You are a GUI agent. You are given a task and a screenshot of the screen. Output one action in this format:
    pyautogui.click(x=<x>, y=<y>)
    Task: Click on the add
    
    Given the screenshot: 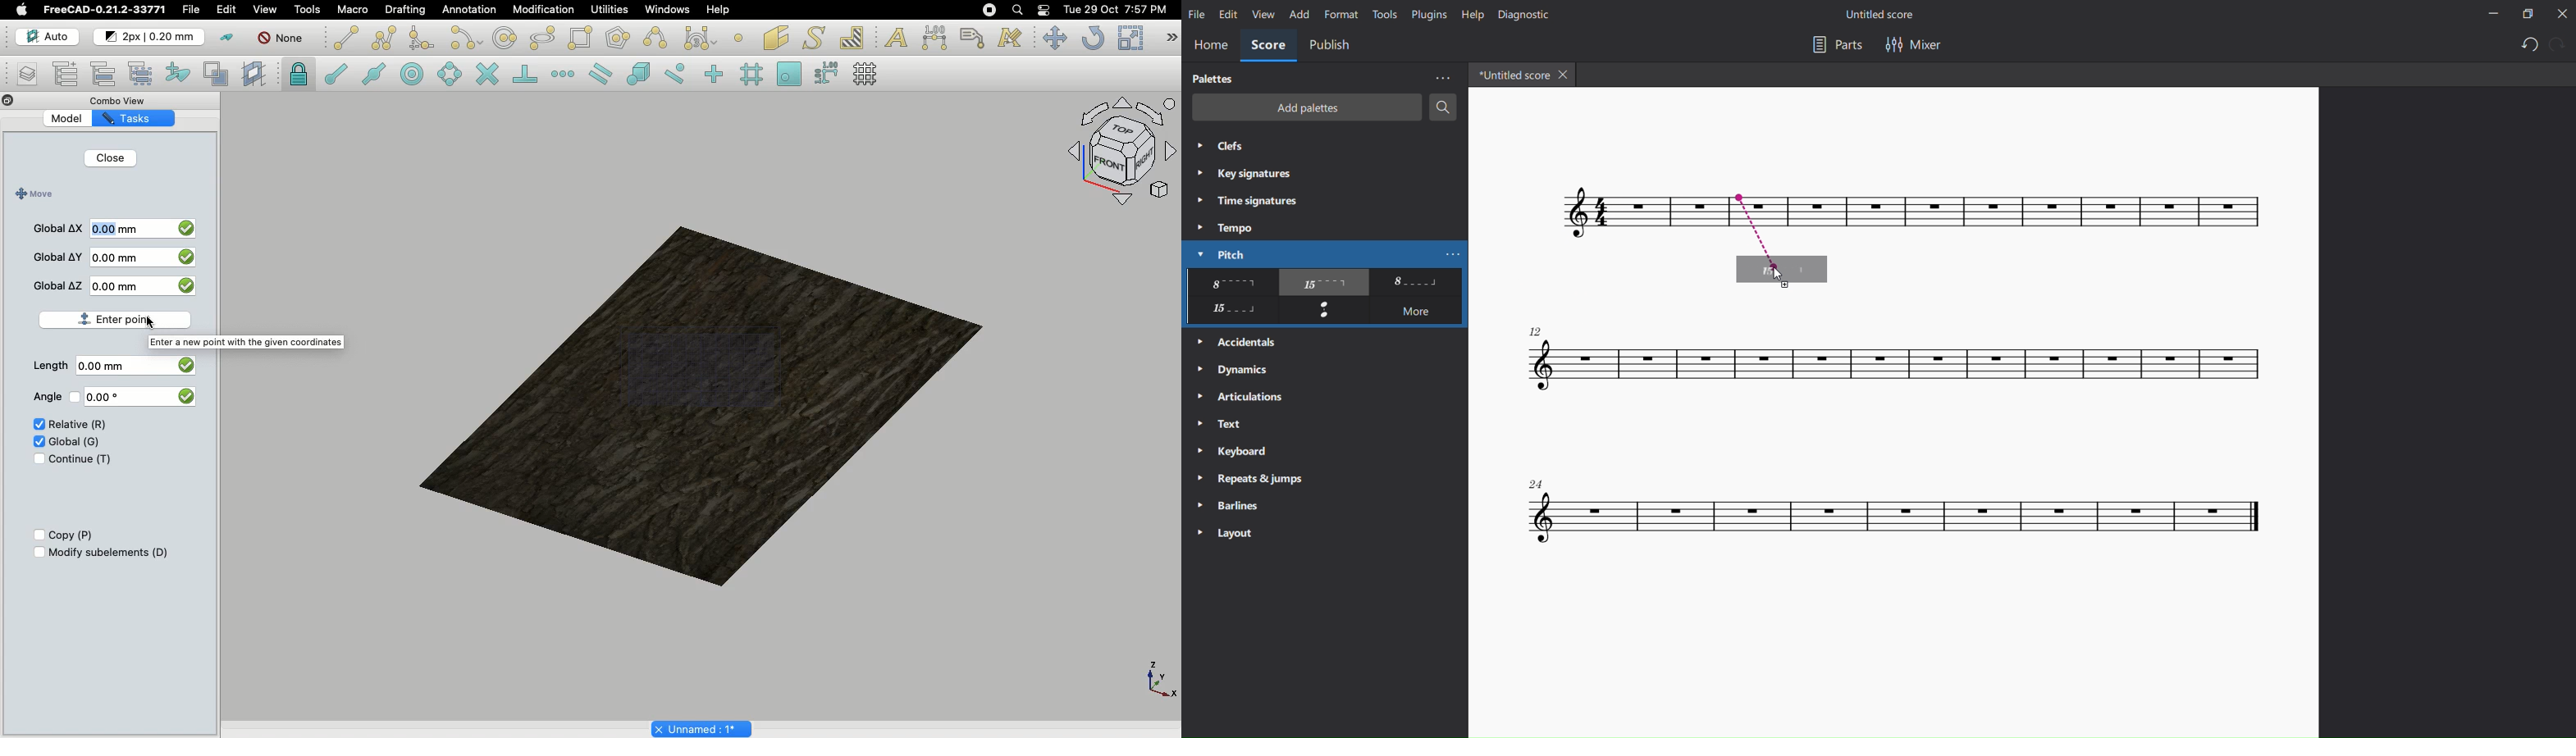 What is the action you would take?
    pyautogui.click(x=1296, y=14)
    